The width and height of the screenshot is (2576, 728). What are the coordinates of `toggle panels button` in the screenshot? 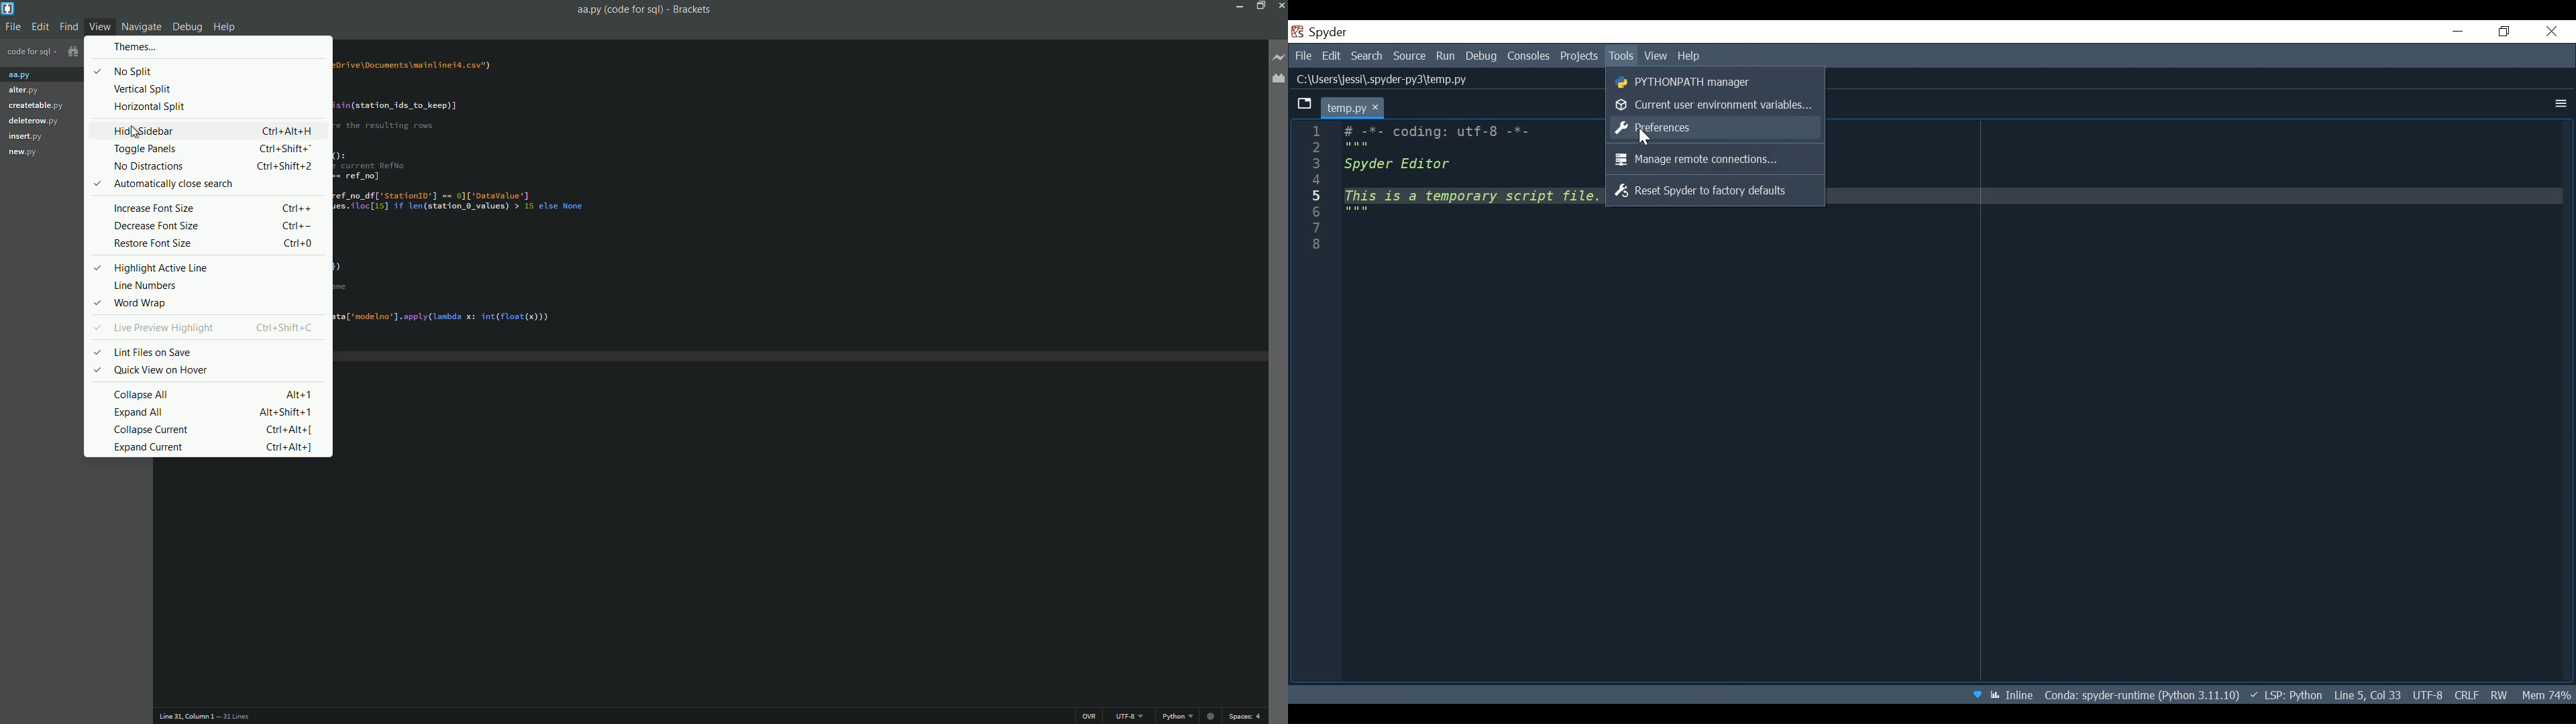 It's located at (147, 149).